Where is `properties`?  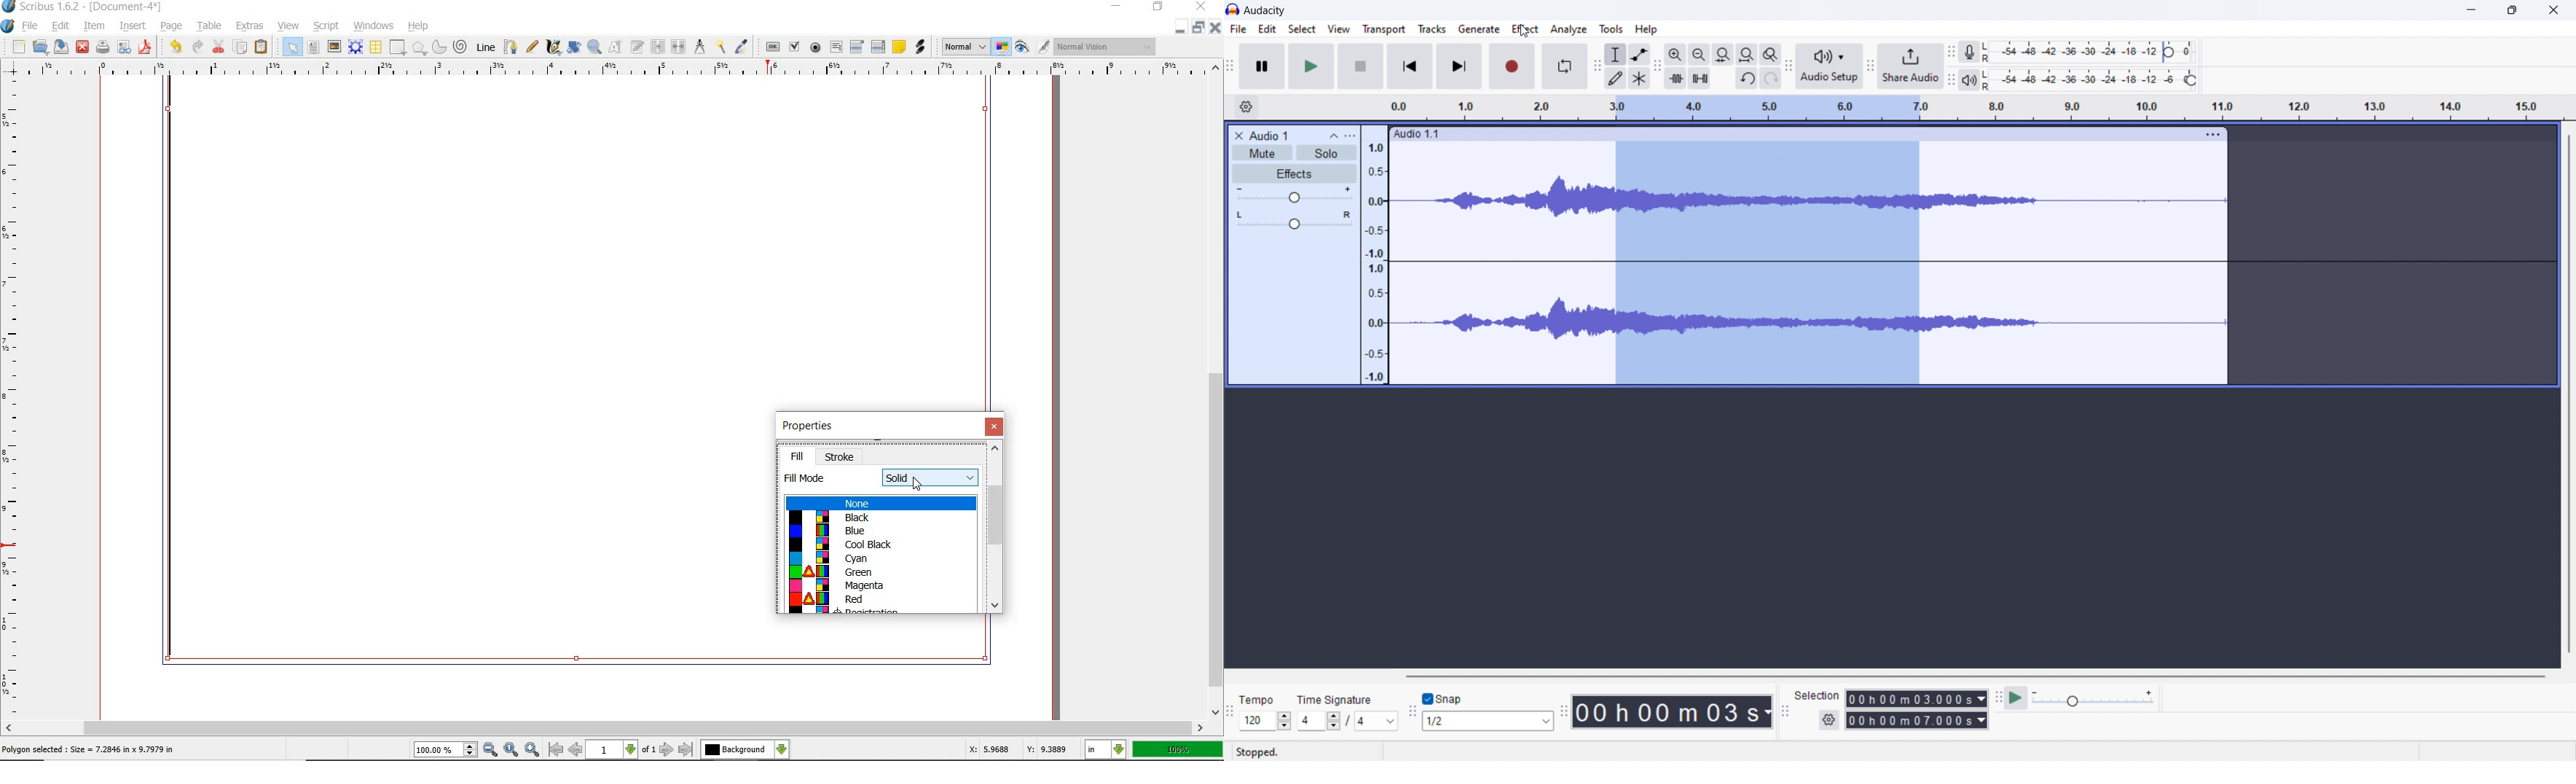 properties is located at coordinates (809, 428).